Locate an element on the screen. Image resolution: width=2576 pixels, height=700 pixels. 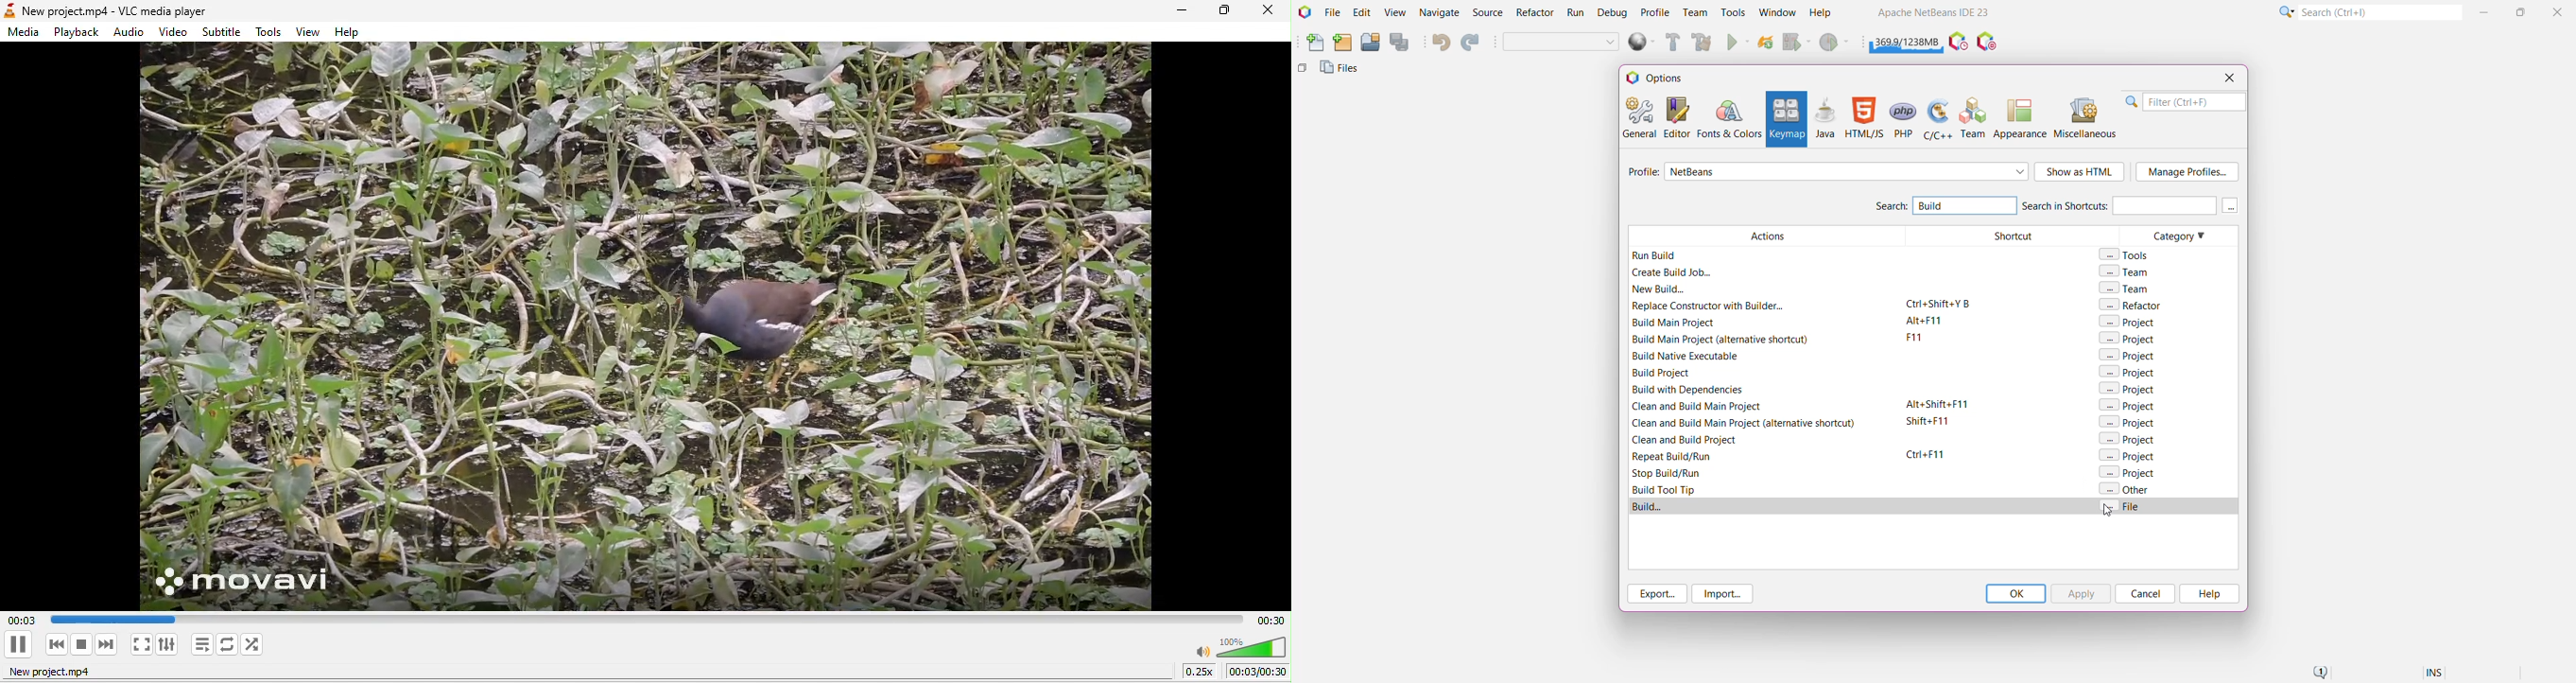
volume is located at coordinates (1240, 645).